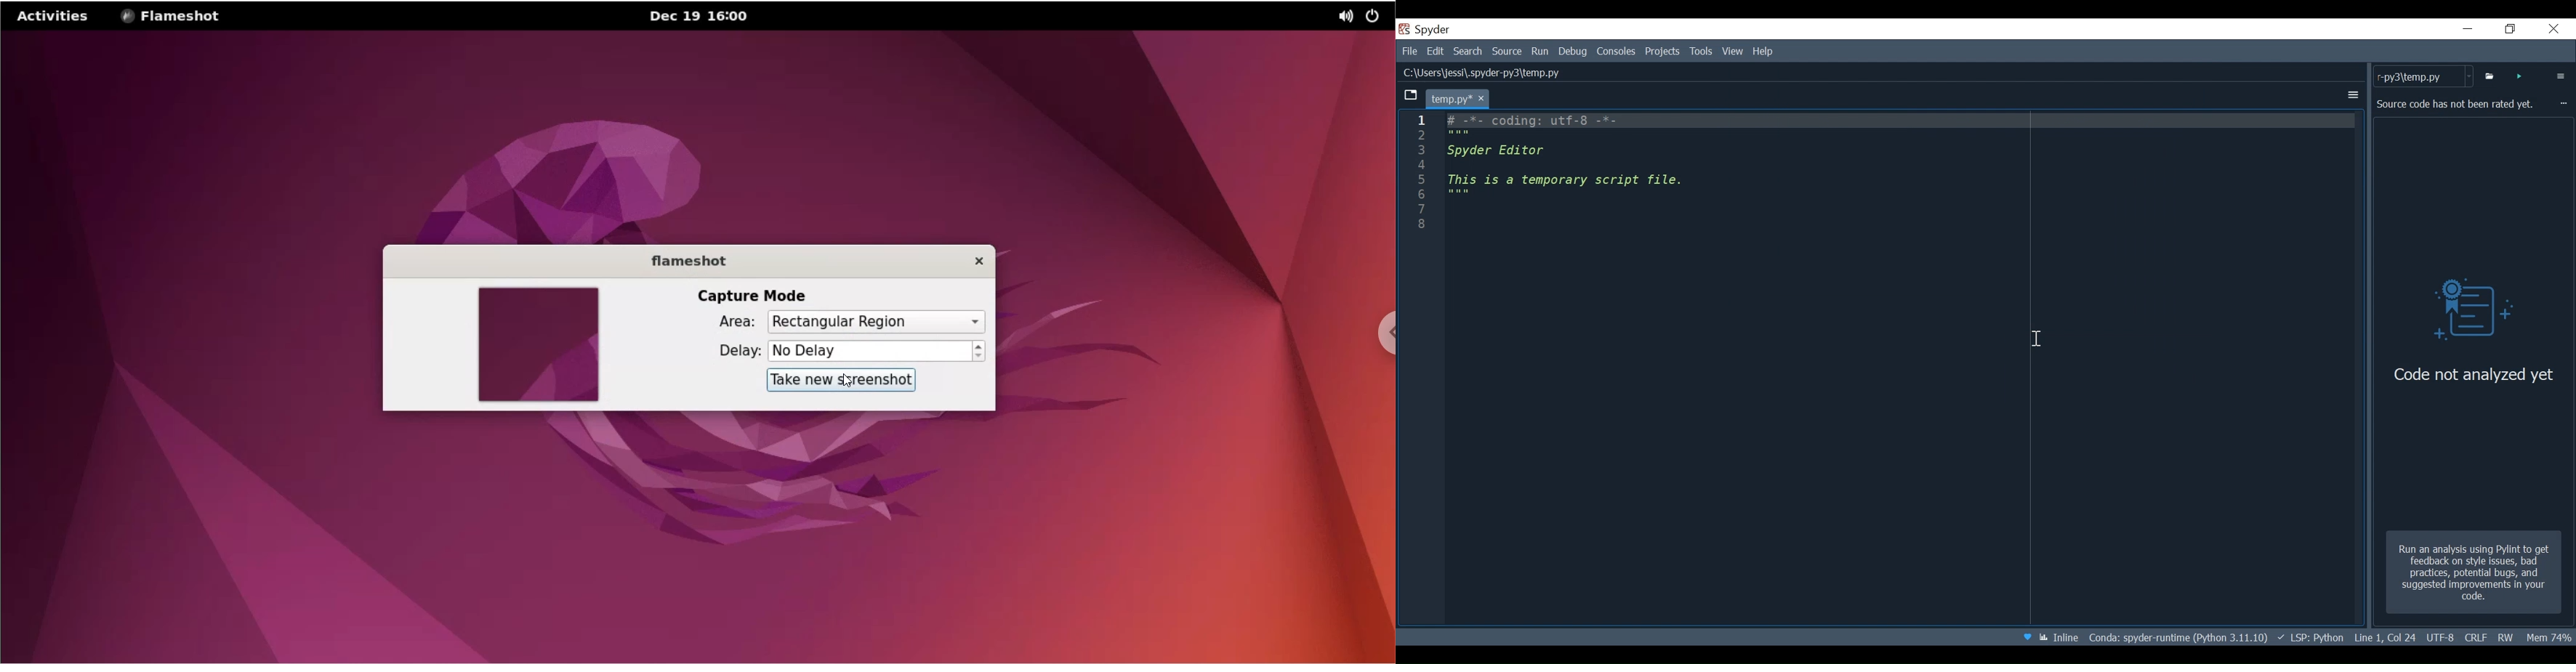 This screenshot has height=672, width=2576. Describe the element at coordinates (1508, 51) in the screenshot. I see `Source` at that location.